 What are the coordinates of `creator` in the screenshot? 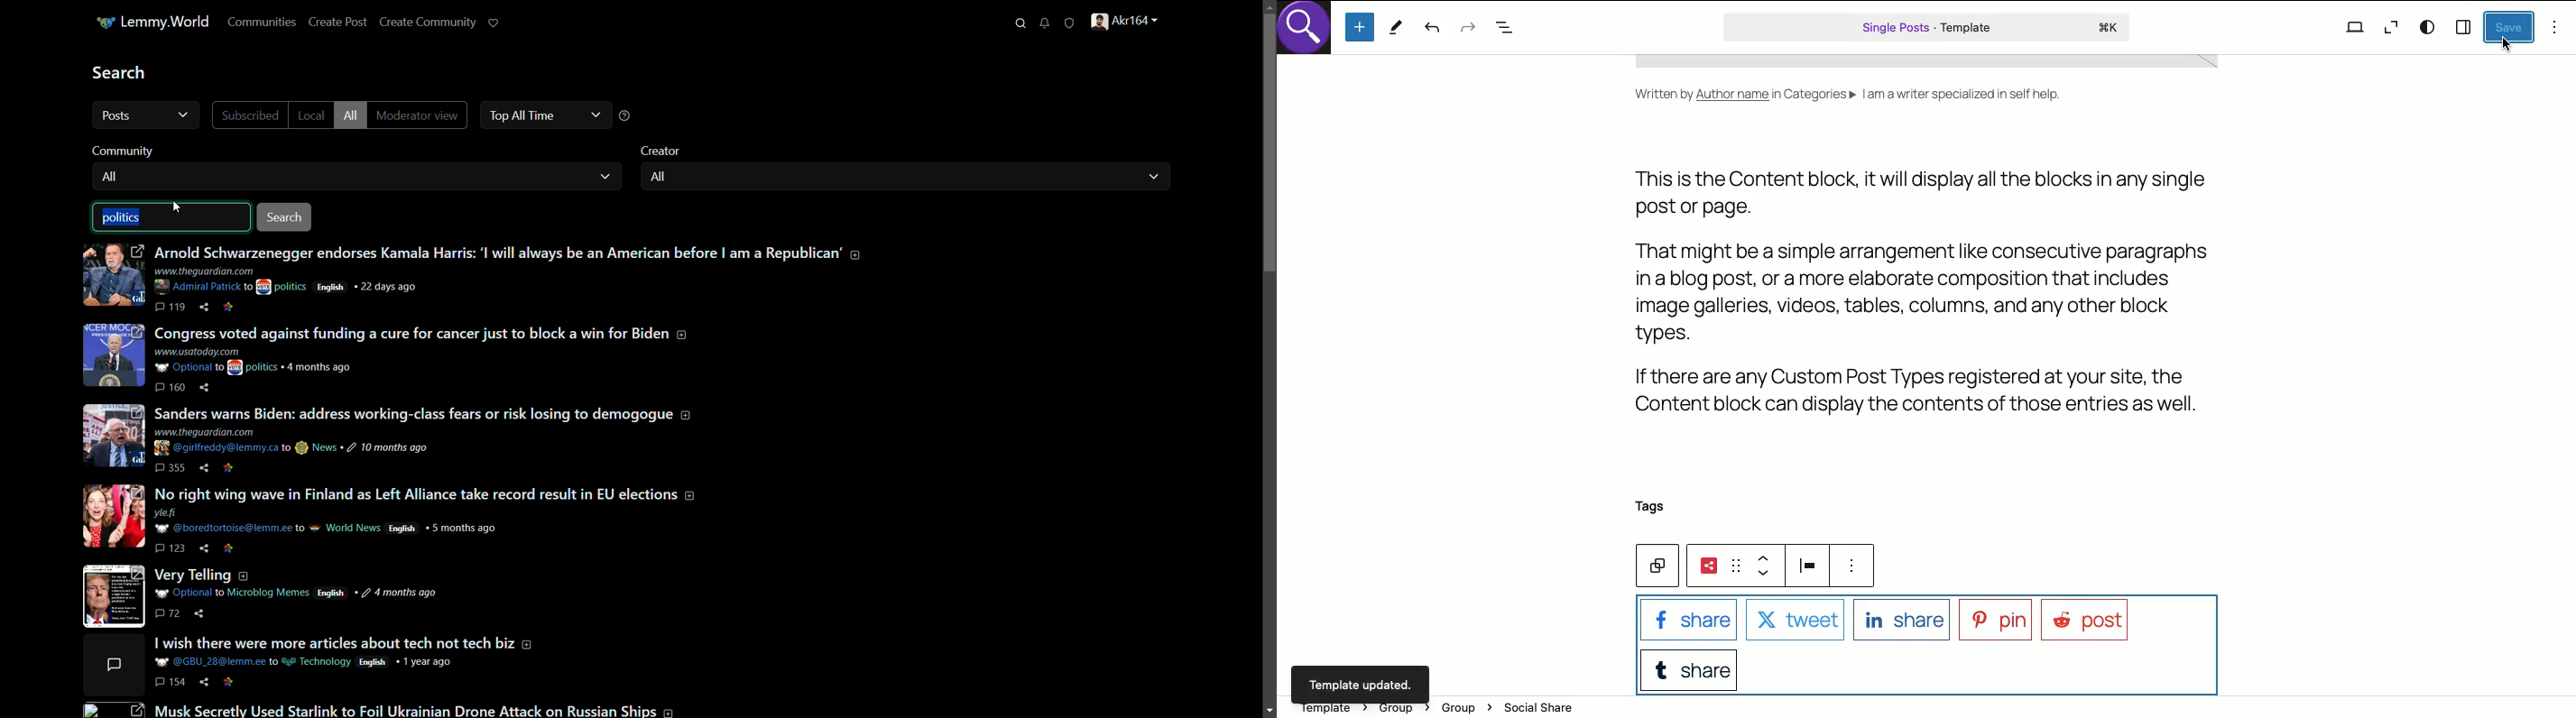 It's located at (665, 151).